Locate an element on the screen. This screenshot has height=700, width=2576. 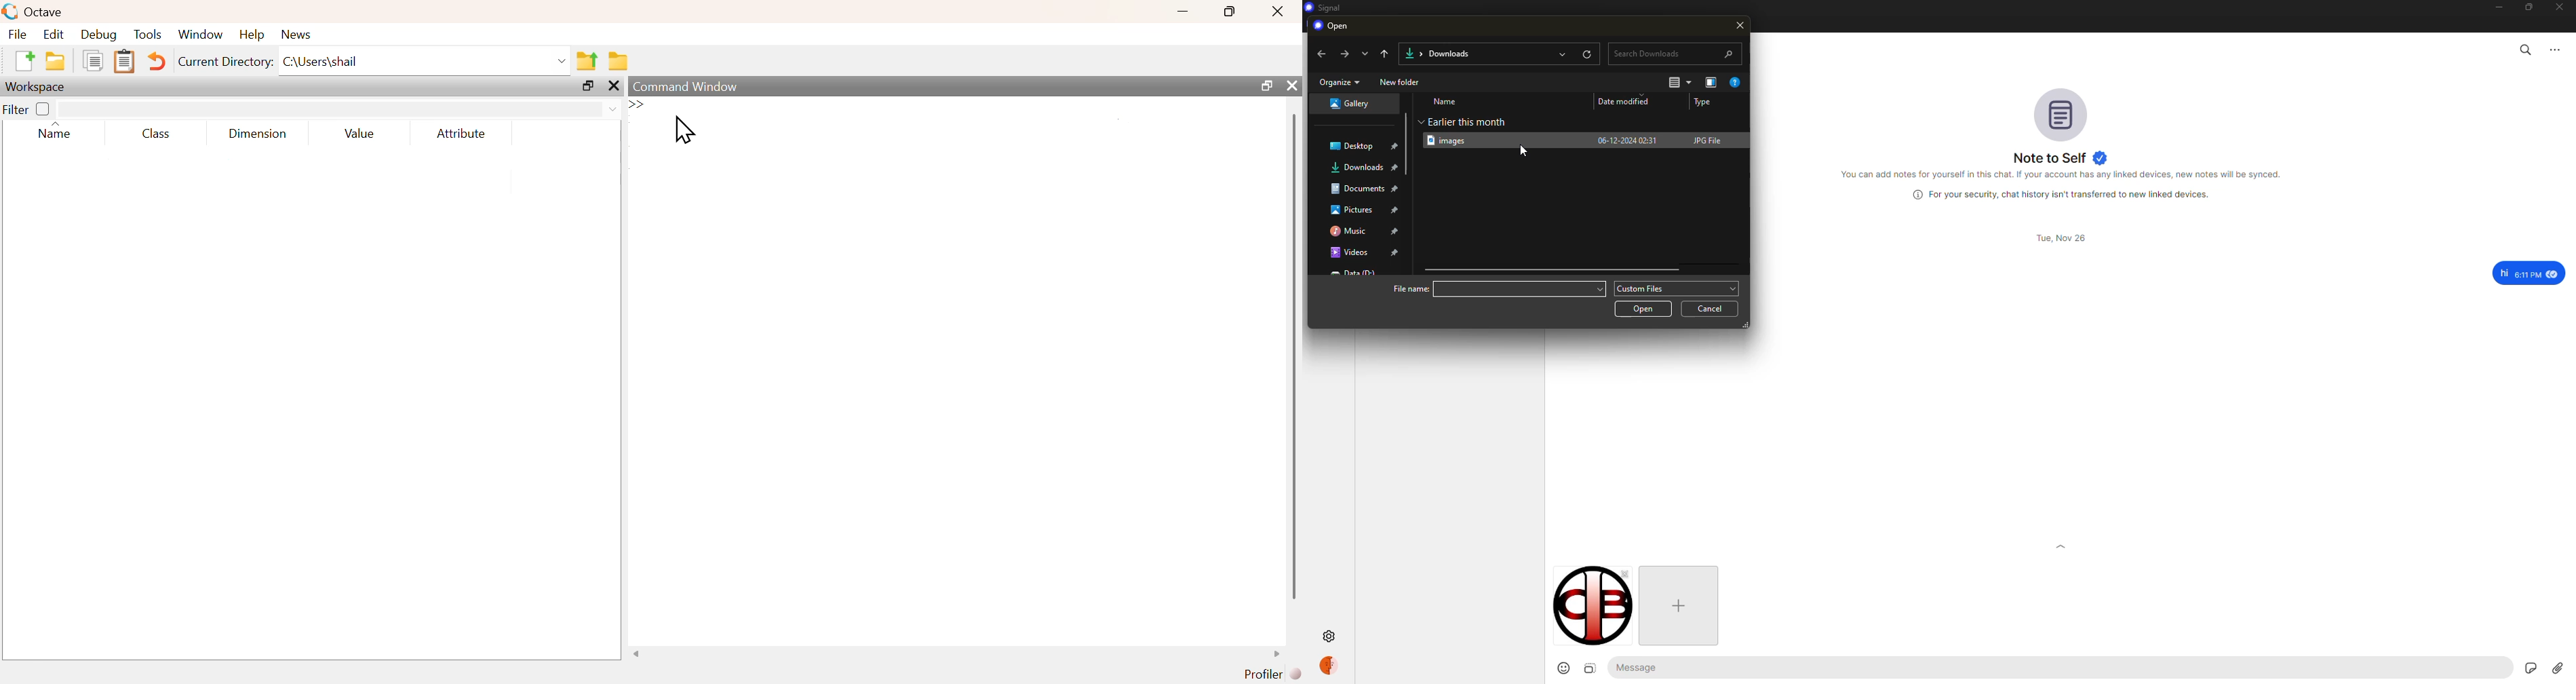
attach is located at coordinates (2558, 668).